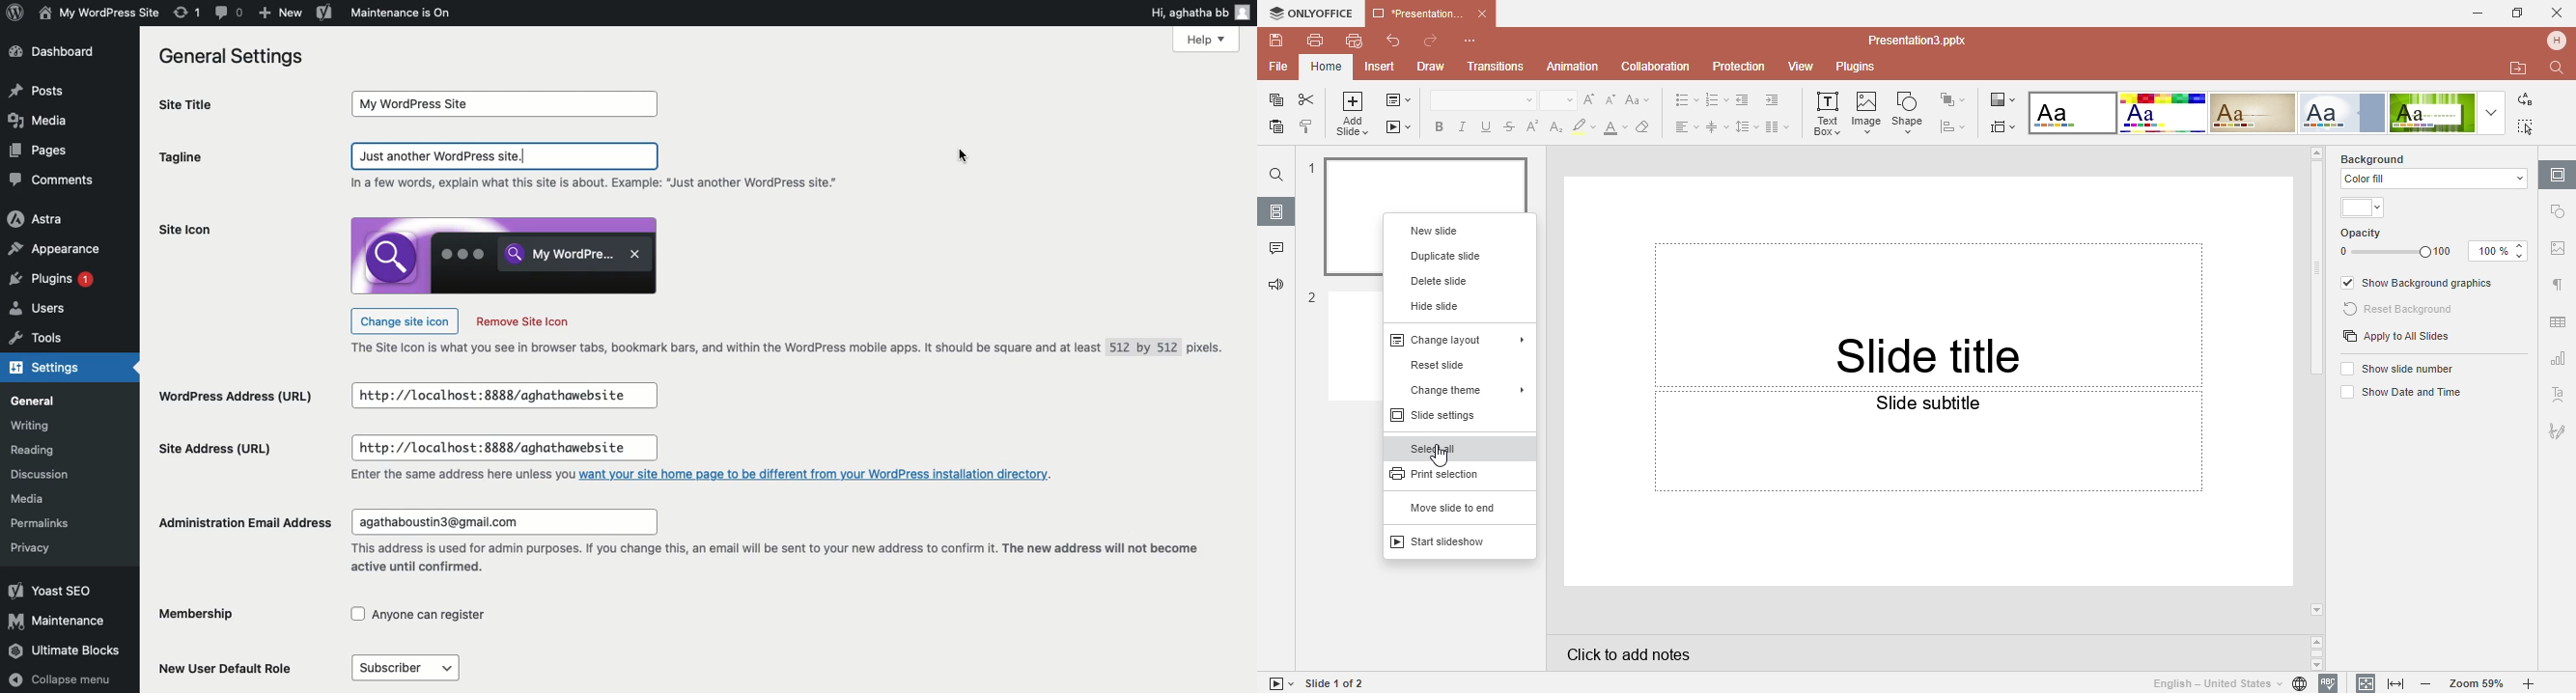  What do you see at coordinates (279, 13) in the screenshot?
I see `New` at bounding box center [279, 13].